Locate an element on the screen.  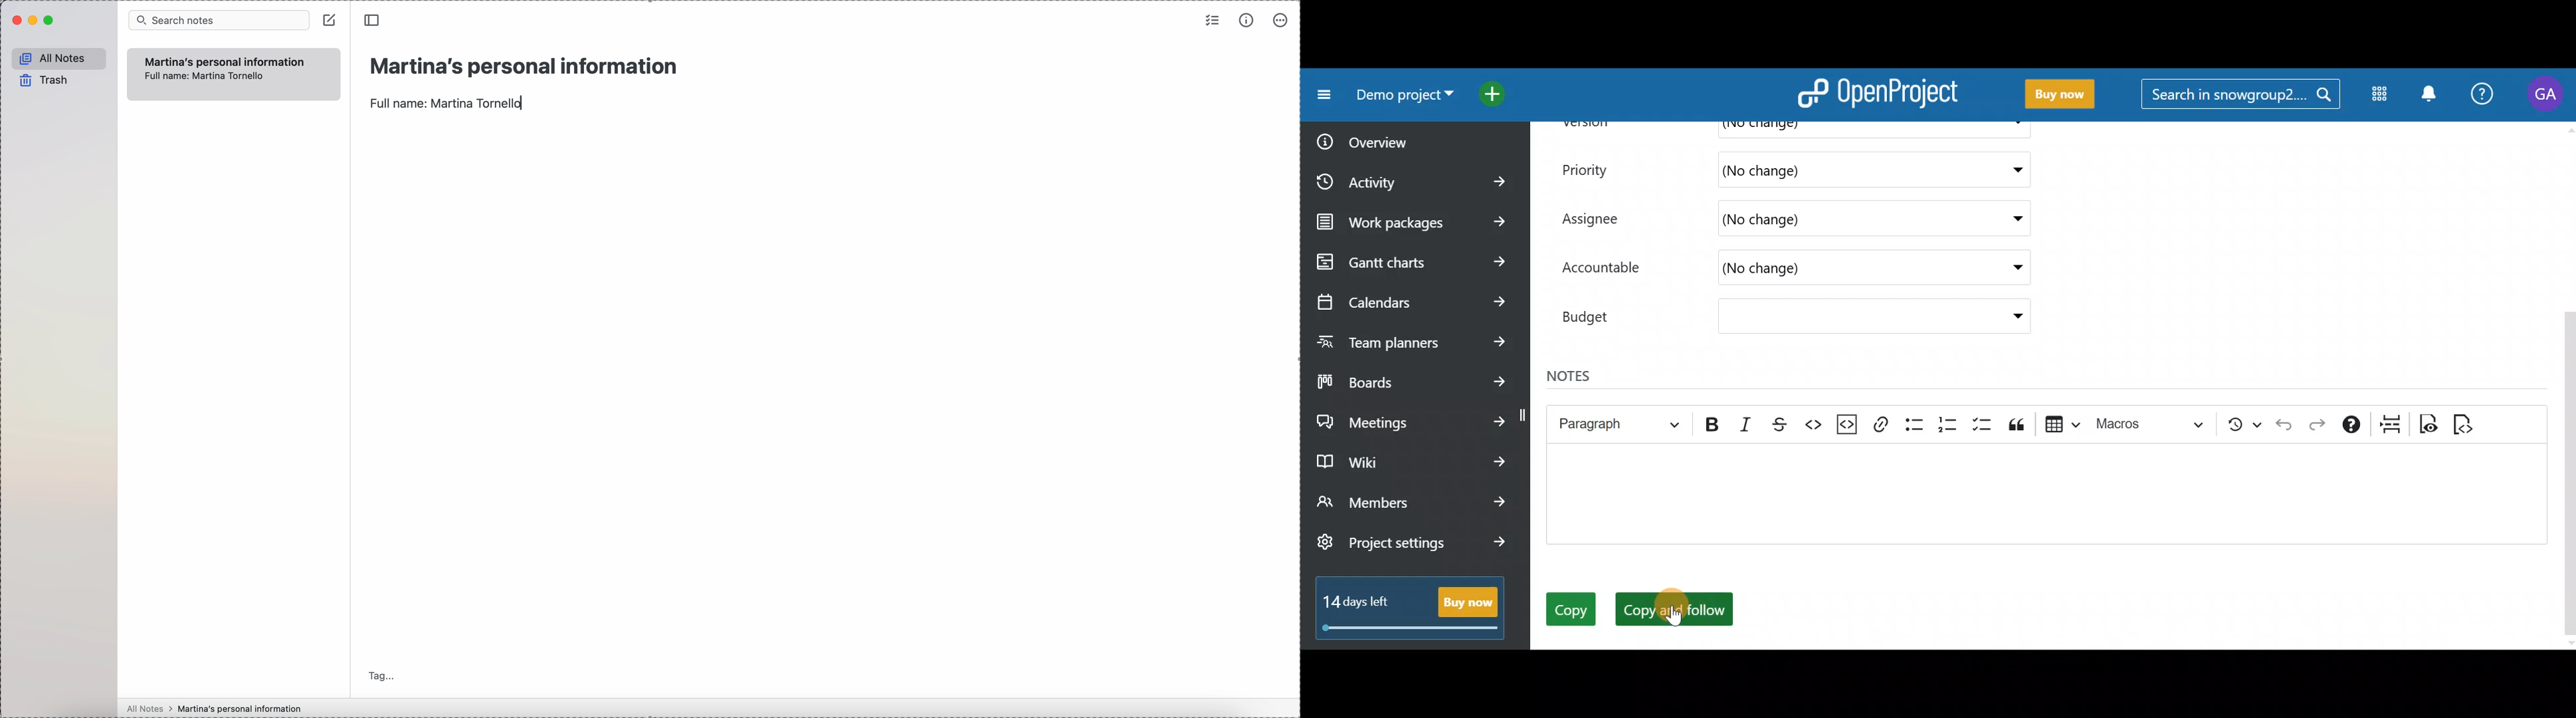
search bar is located at coordinates (219, 20).